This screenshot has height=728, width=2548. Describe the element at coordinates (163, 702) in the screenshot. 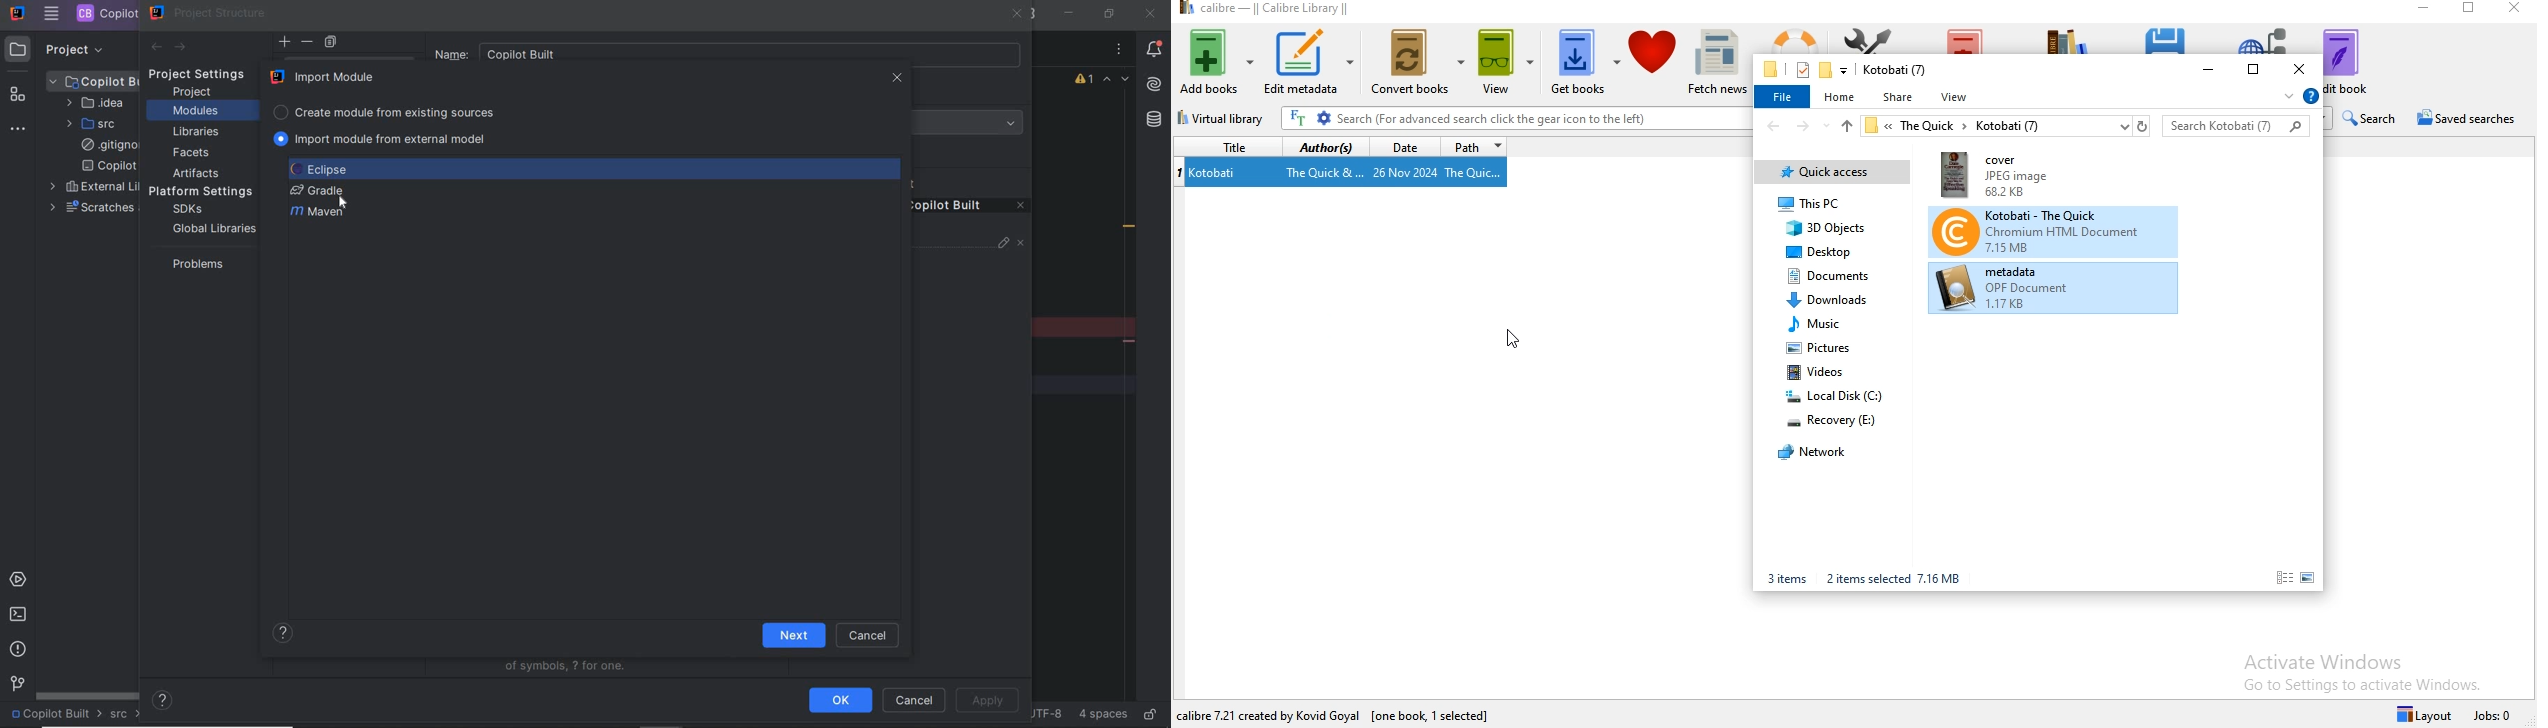

I see `help contents` at that location.